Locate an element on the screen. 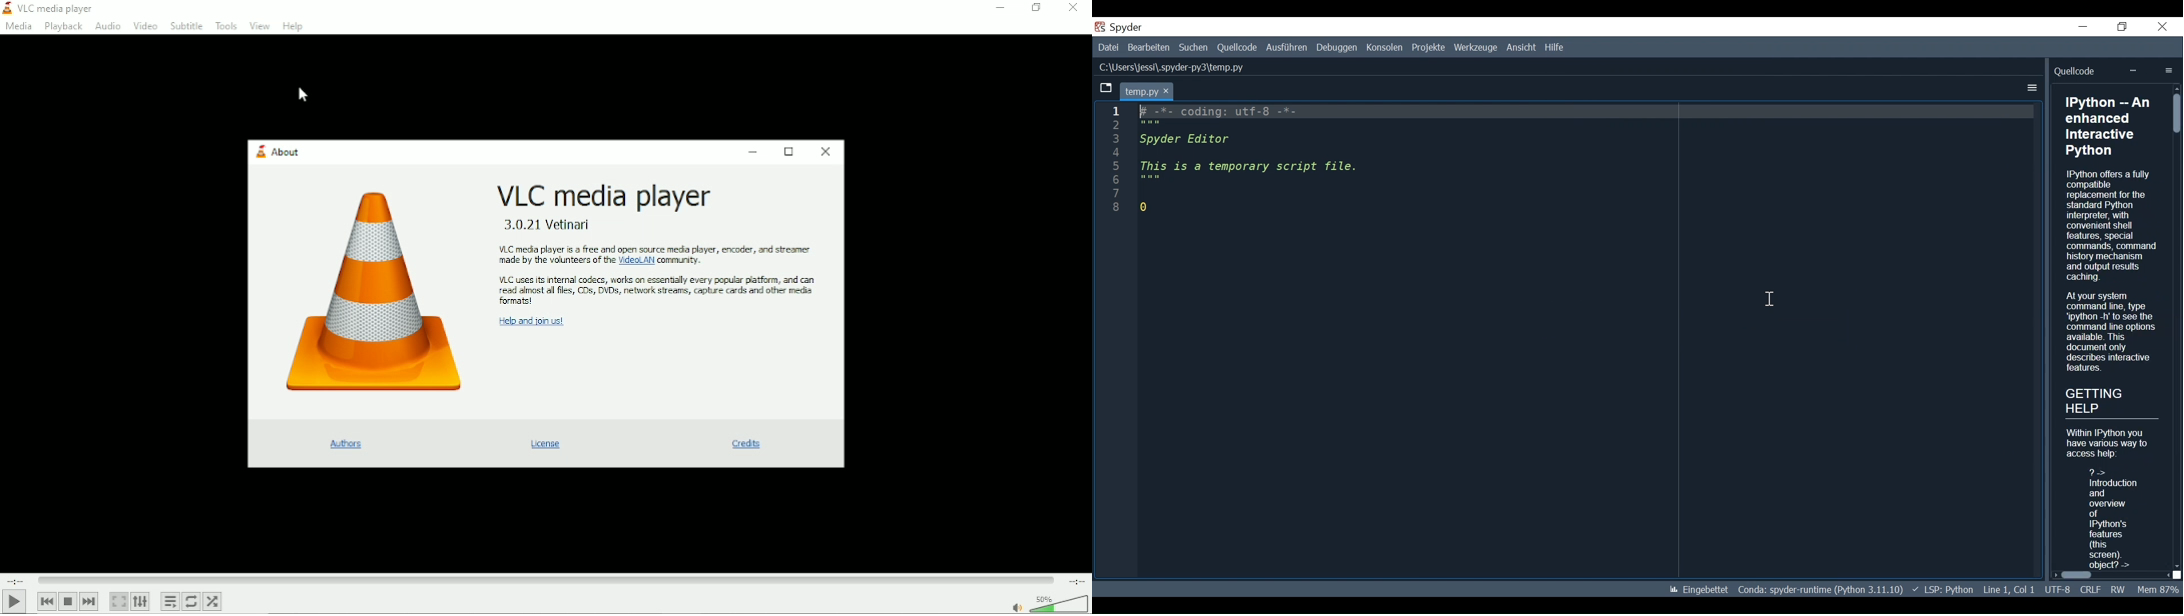  Close is located at coordinates (2164, 27).